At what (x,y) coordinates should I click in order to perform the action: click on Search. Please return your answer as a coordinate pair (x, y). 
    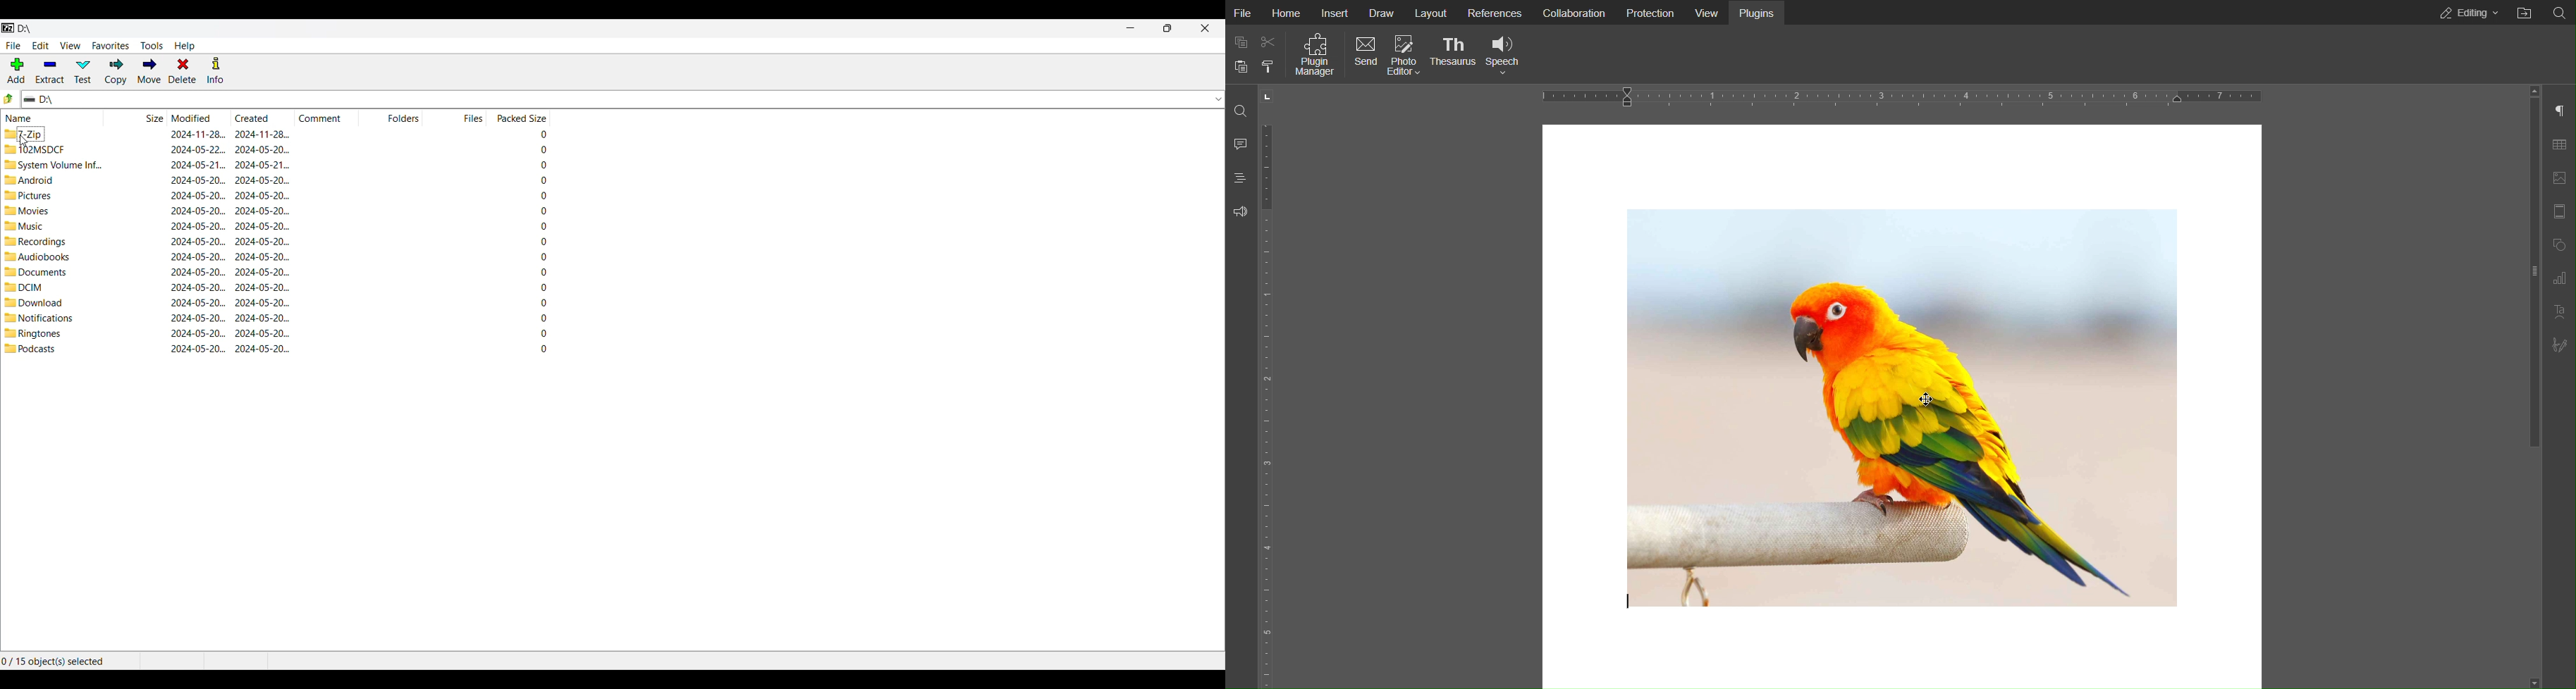
    Looking at the image, I should click on (2560, 12).